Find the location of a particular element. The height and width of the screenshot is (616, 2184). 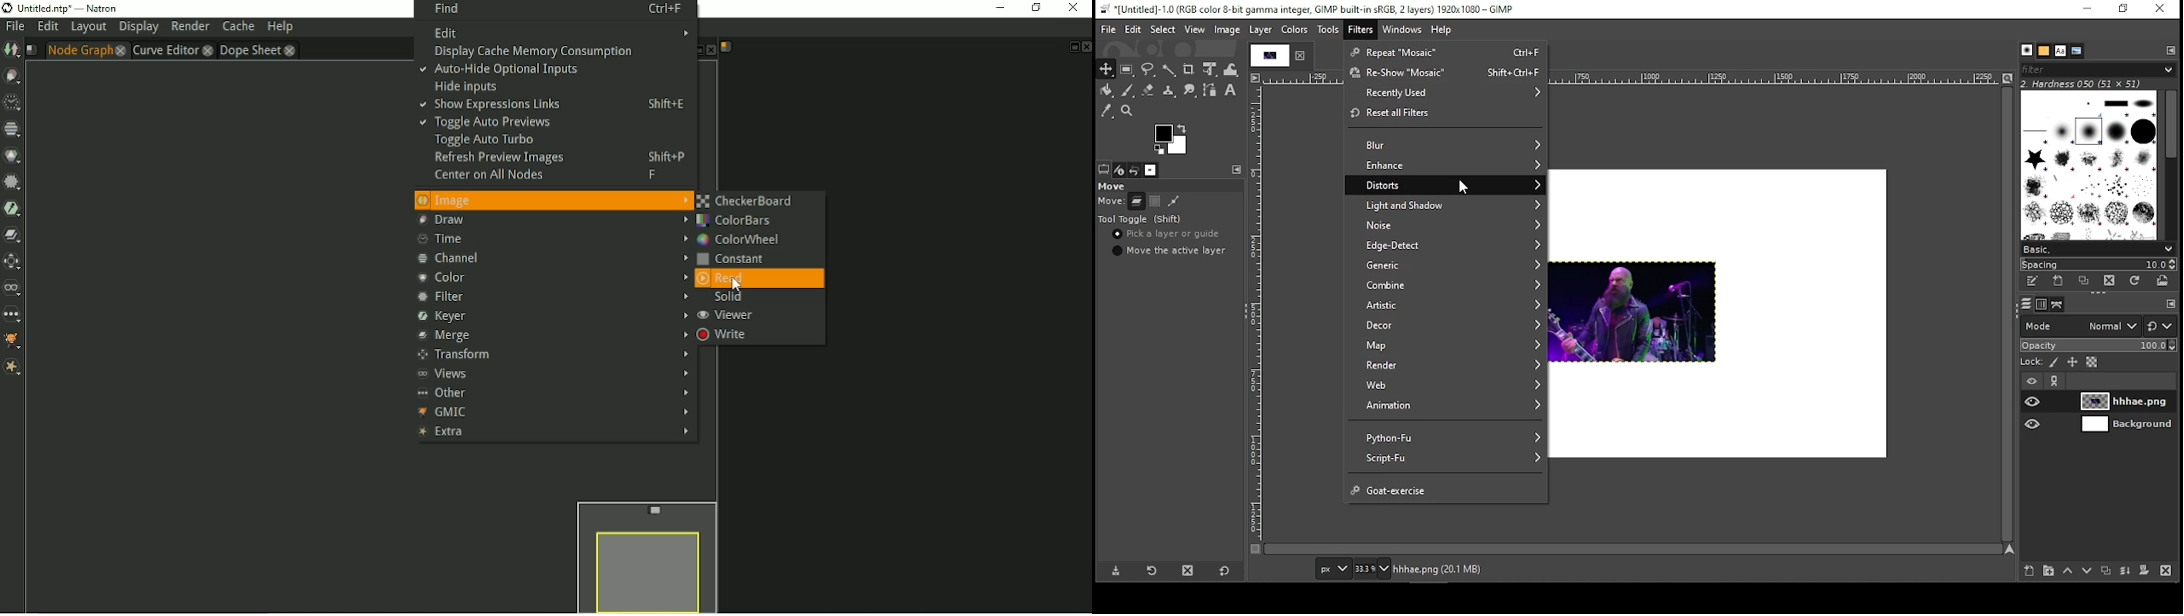

warp transform tool is located at coordinates (1233, 69).